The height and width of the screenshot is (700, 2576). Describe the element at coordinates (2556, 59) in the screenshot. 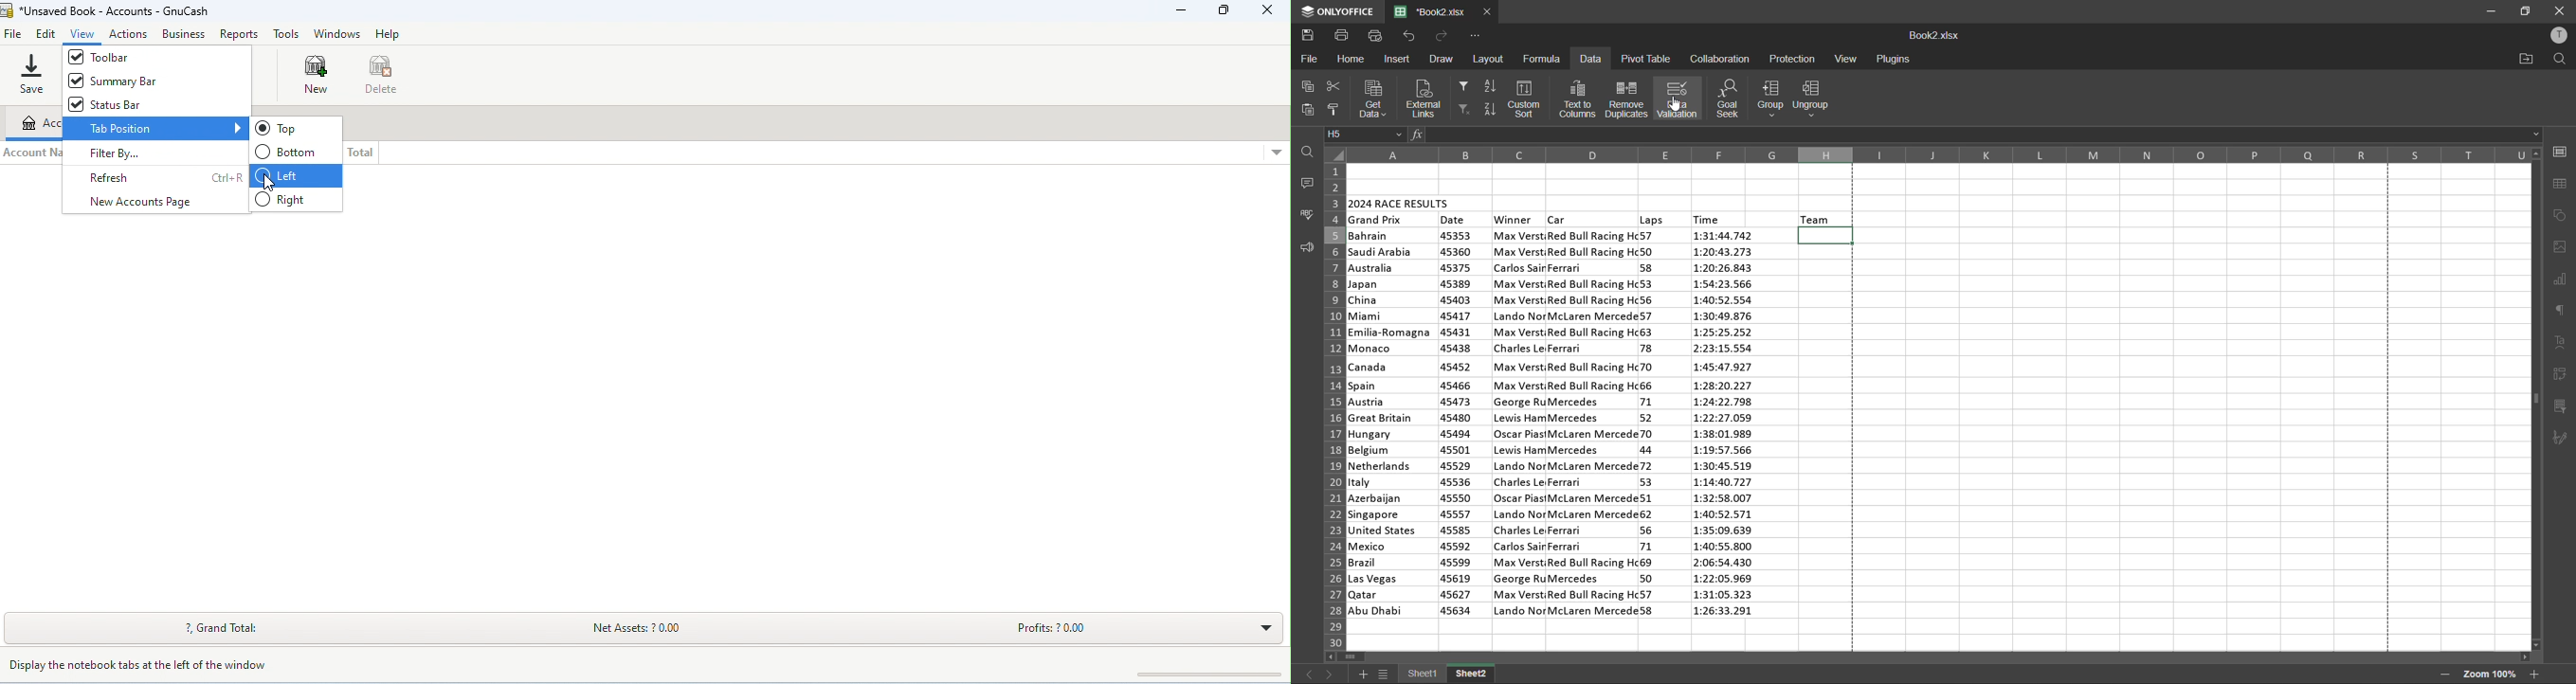

I see `find` at that location.